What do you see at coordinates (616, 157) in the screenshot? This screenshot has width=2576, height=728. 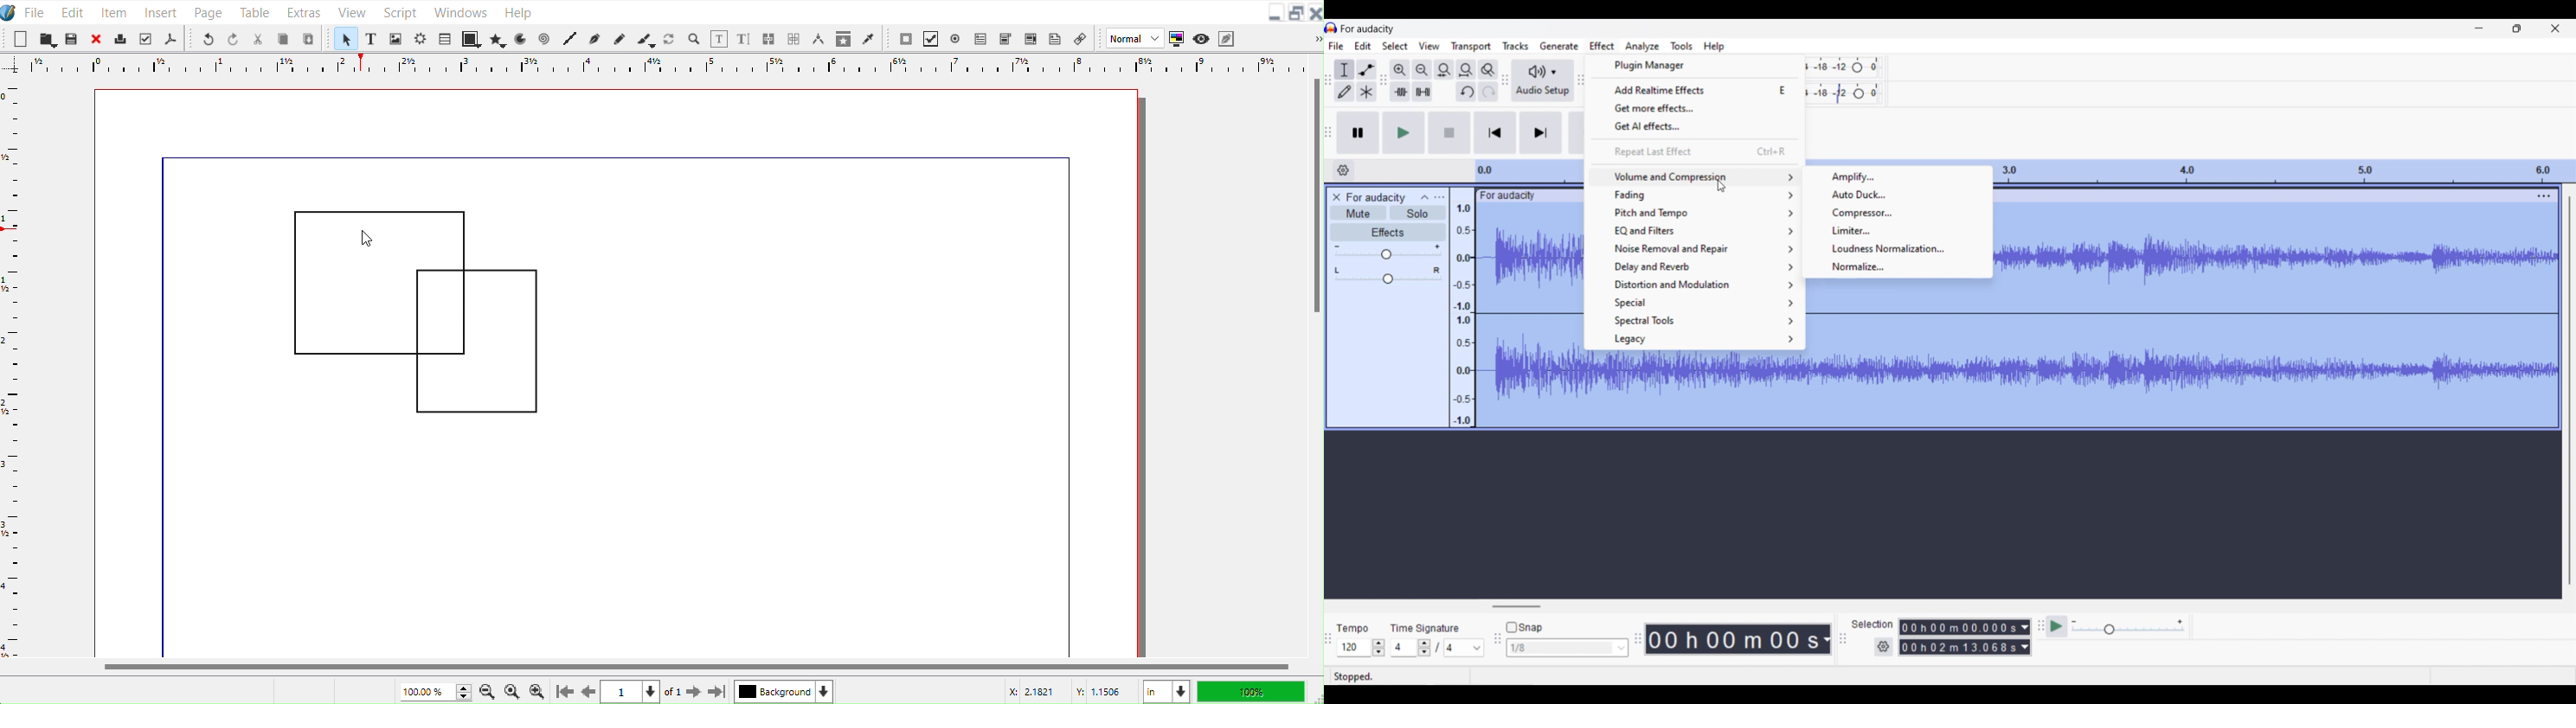 I see `line` at bounding box center [616, 157].